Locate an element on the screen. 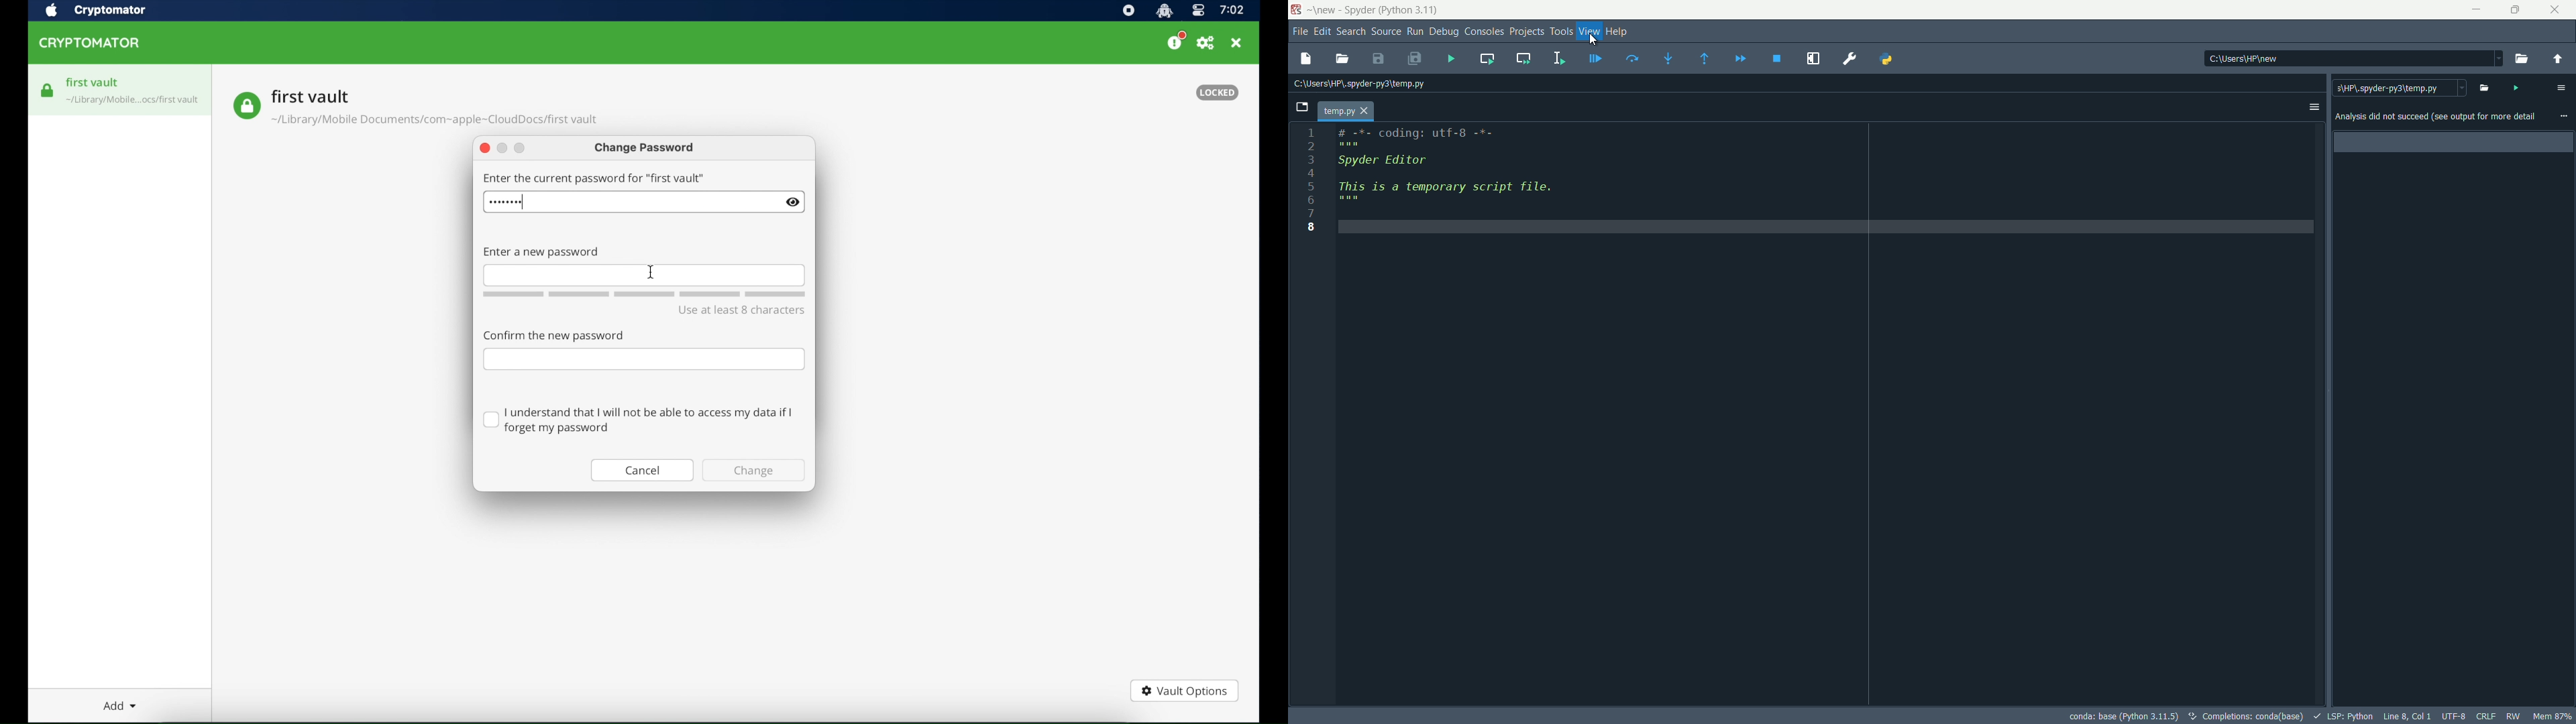 The image size is (2576, 728). stop debugging is located at coordinates (1777, 58).